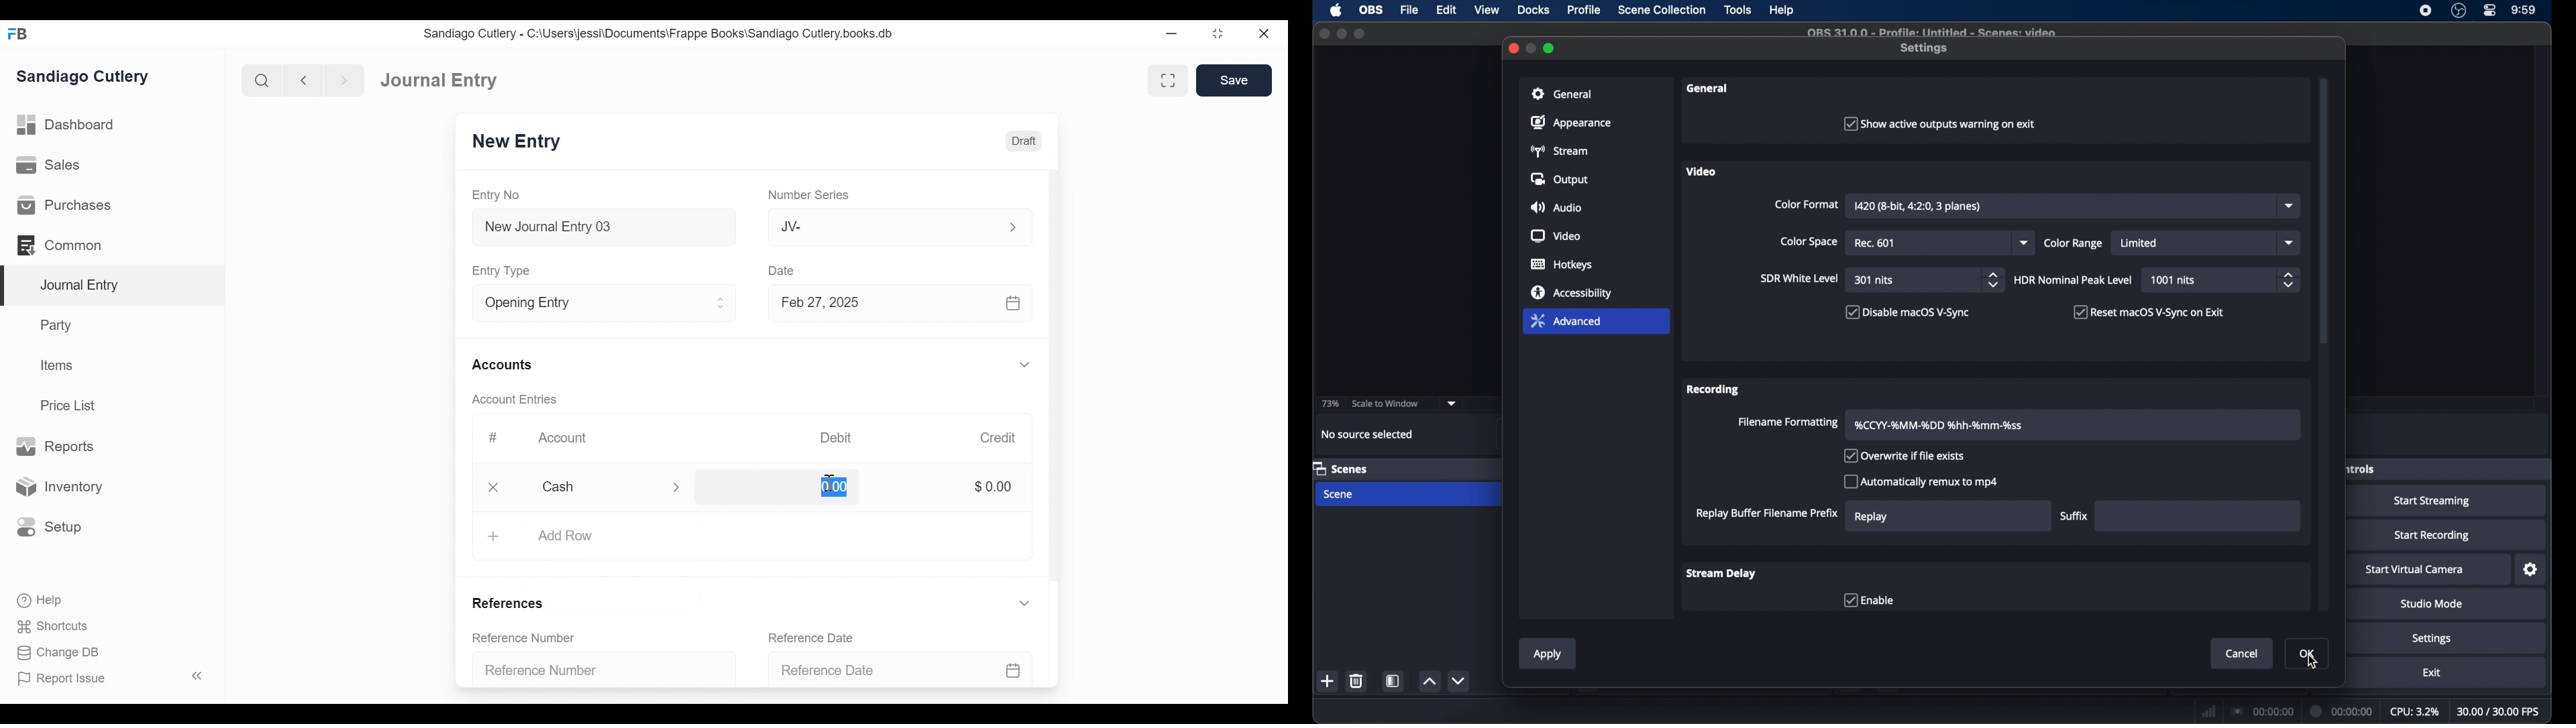 This screenshot has width=2576, height=728. What do you see at coordinates (659, 33) in the screenshot?
I see `Sandiago Cutlery - C:\Users\jessi\Documents\Frappe Books\Sandiago Cutlery.books.db` at bounding box center [659, 33].